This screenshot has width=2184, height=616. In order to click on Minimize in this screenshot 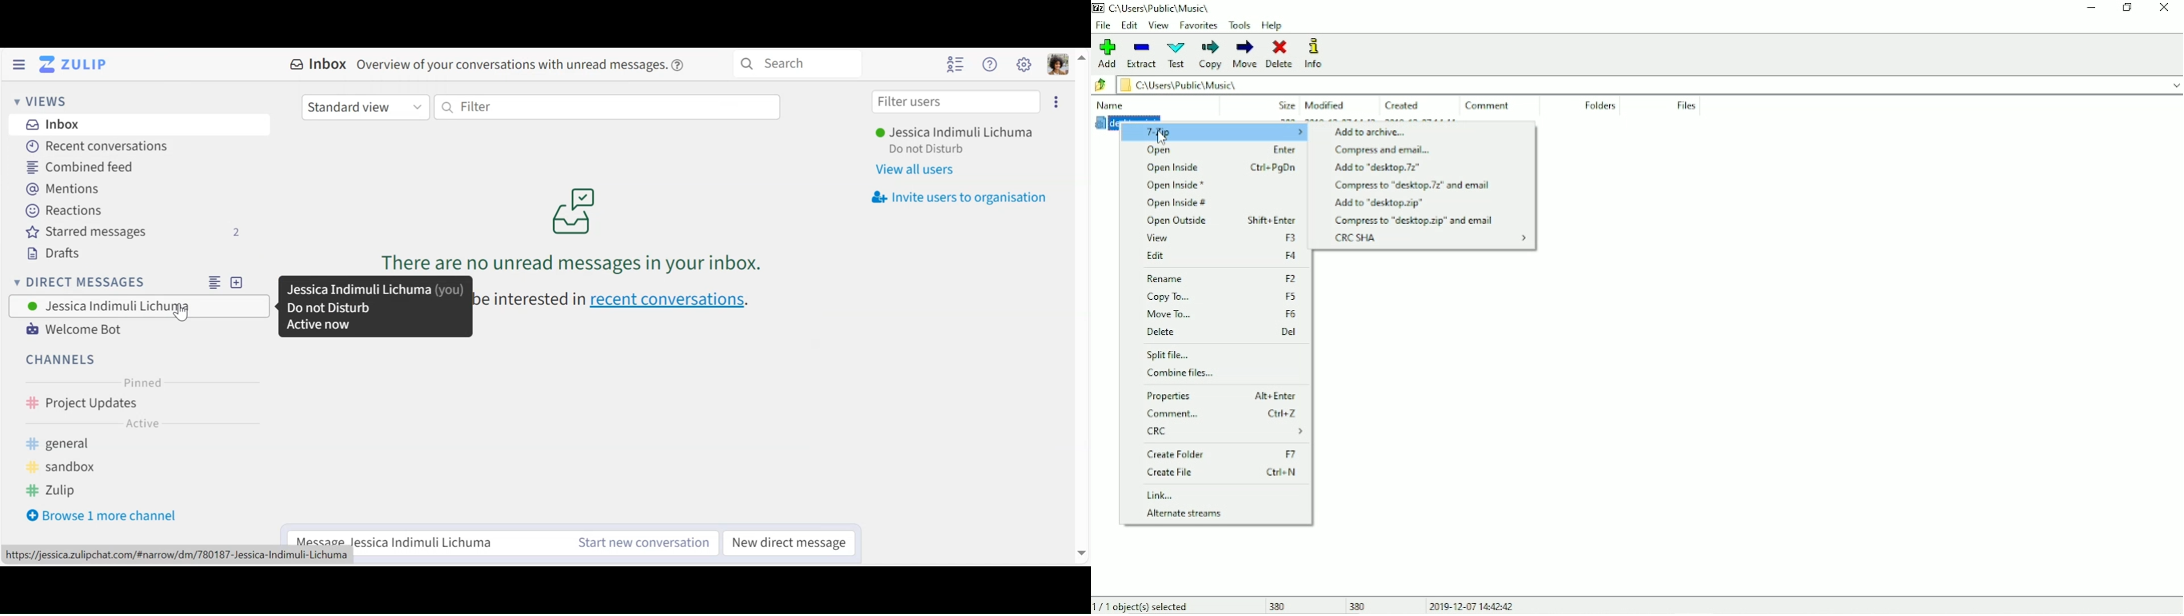, I will do `click(2092, 8)`.